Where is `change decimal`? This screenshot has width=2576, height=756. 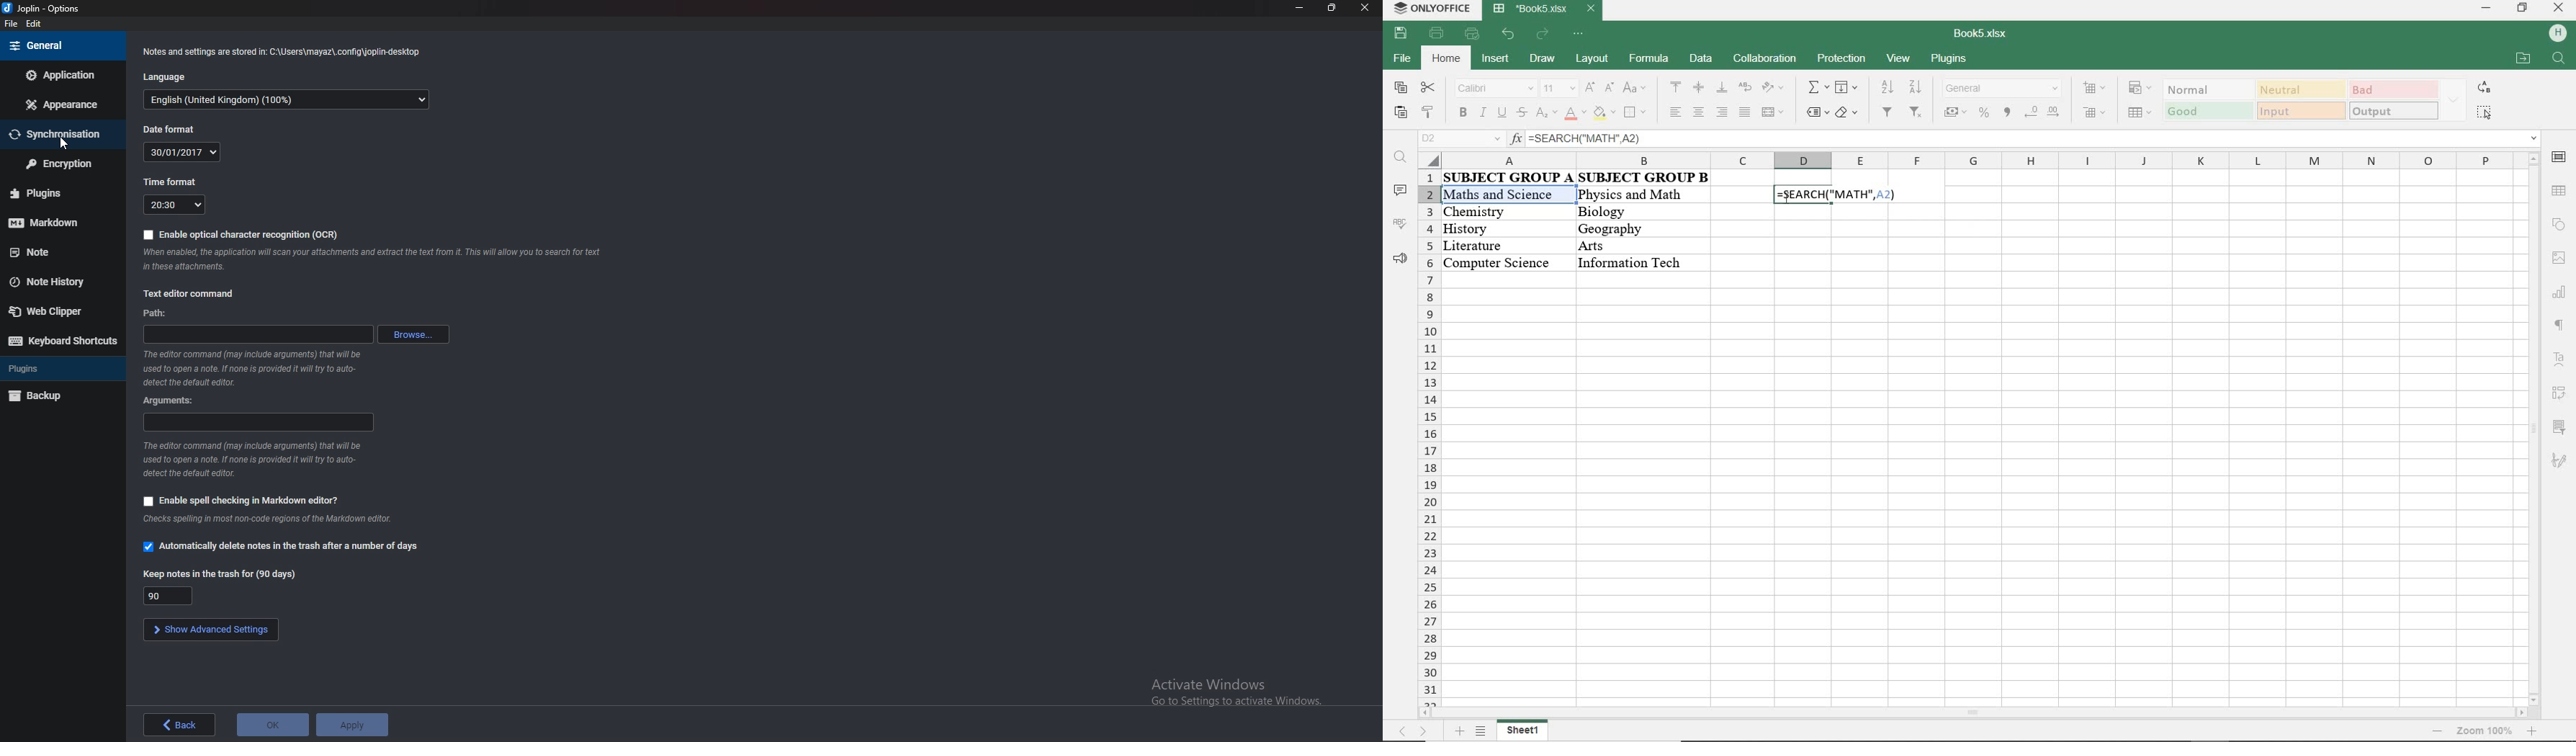 change decimal is located at coordinates (2041, 112).